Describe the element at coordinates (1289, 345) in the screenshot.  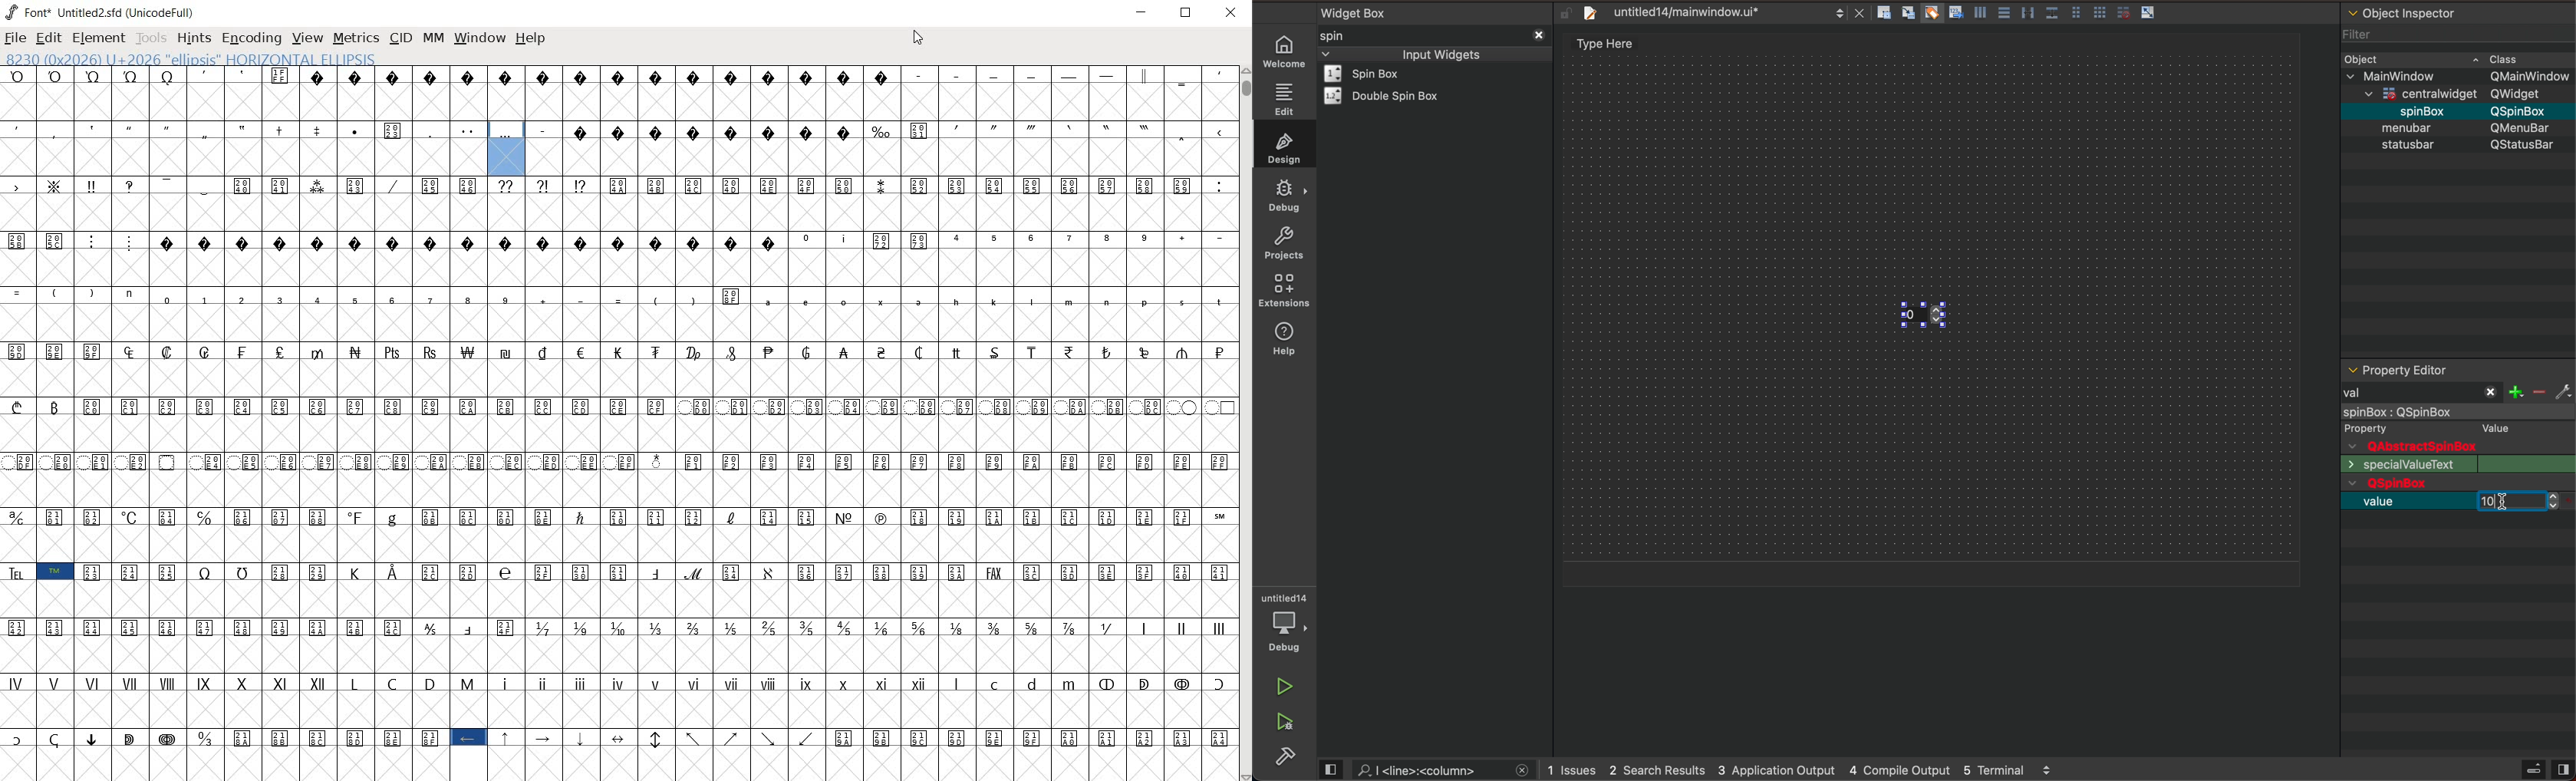
I see `help` at that location.